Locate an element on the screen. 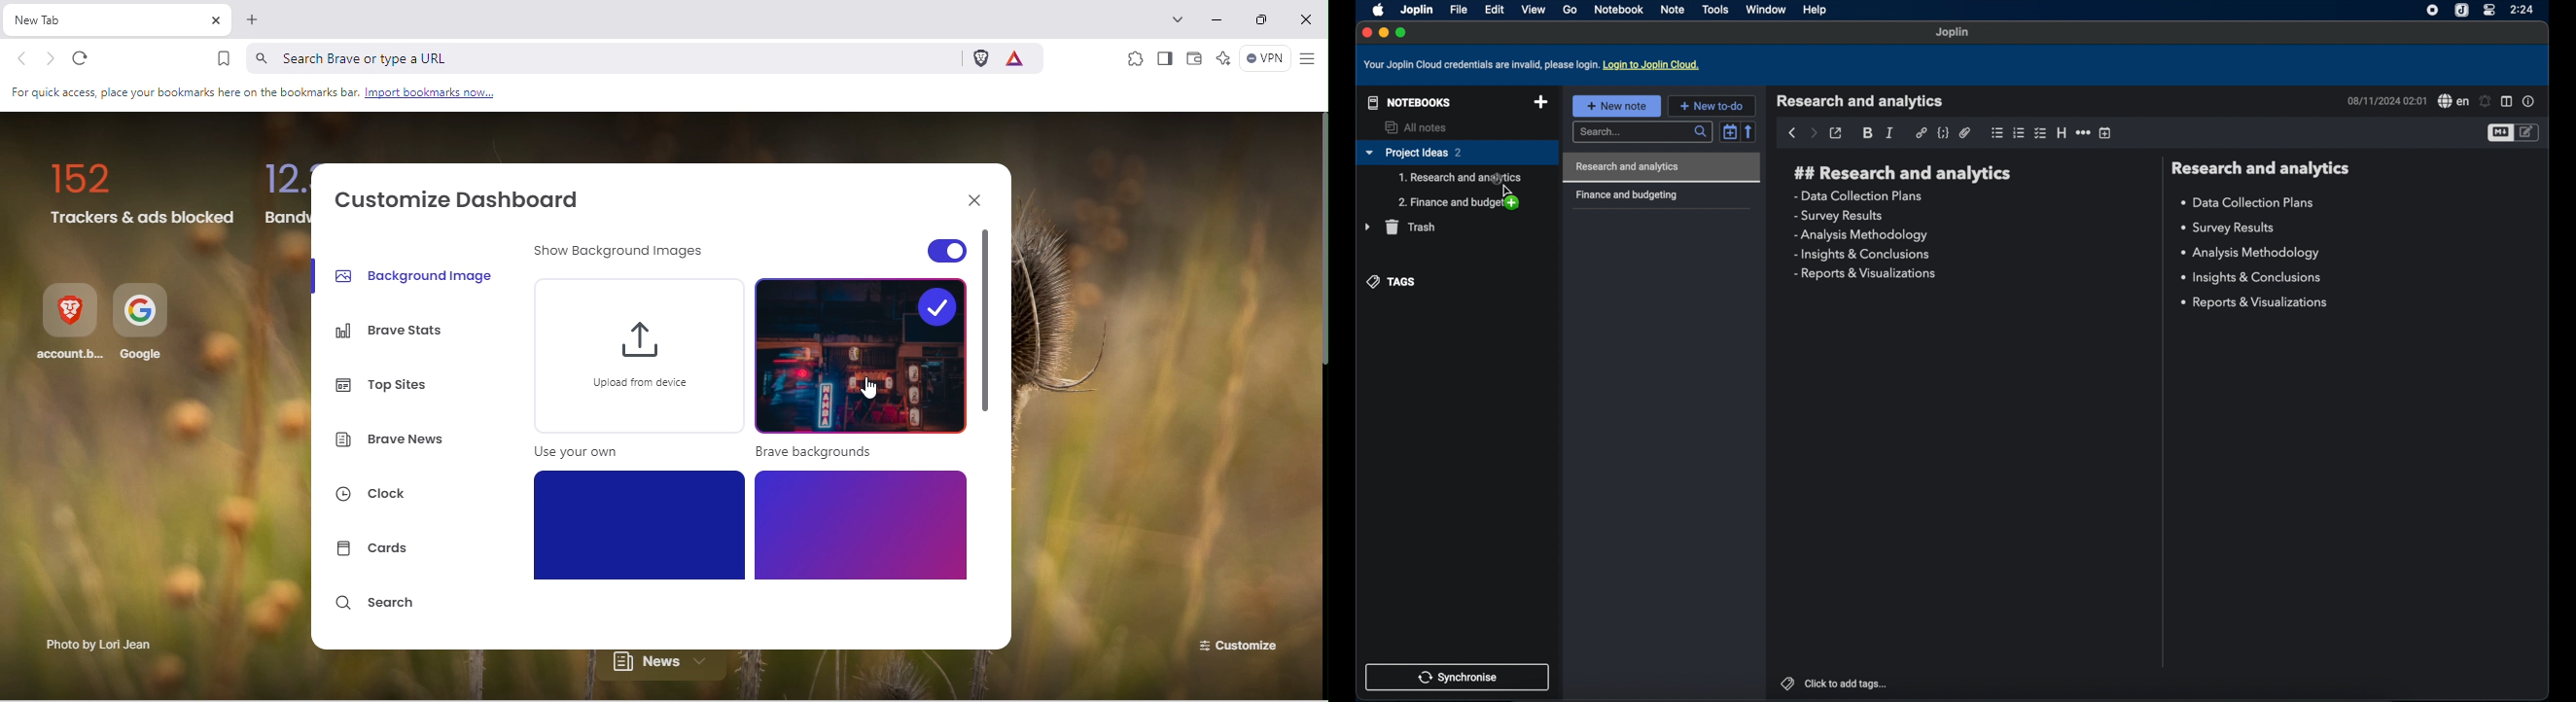  tags is located at coordinates (1393, 281).